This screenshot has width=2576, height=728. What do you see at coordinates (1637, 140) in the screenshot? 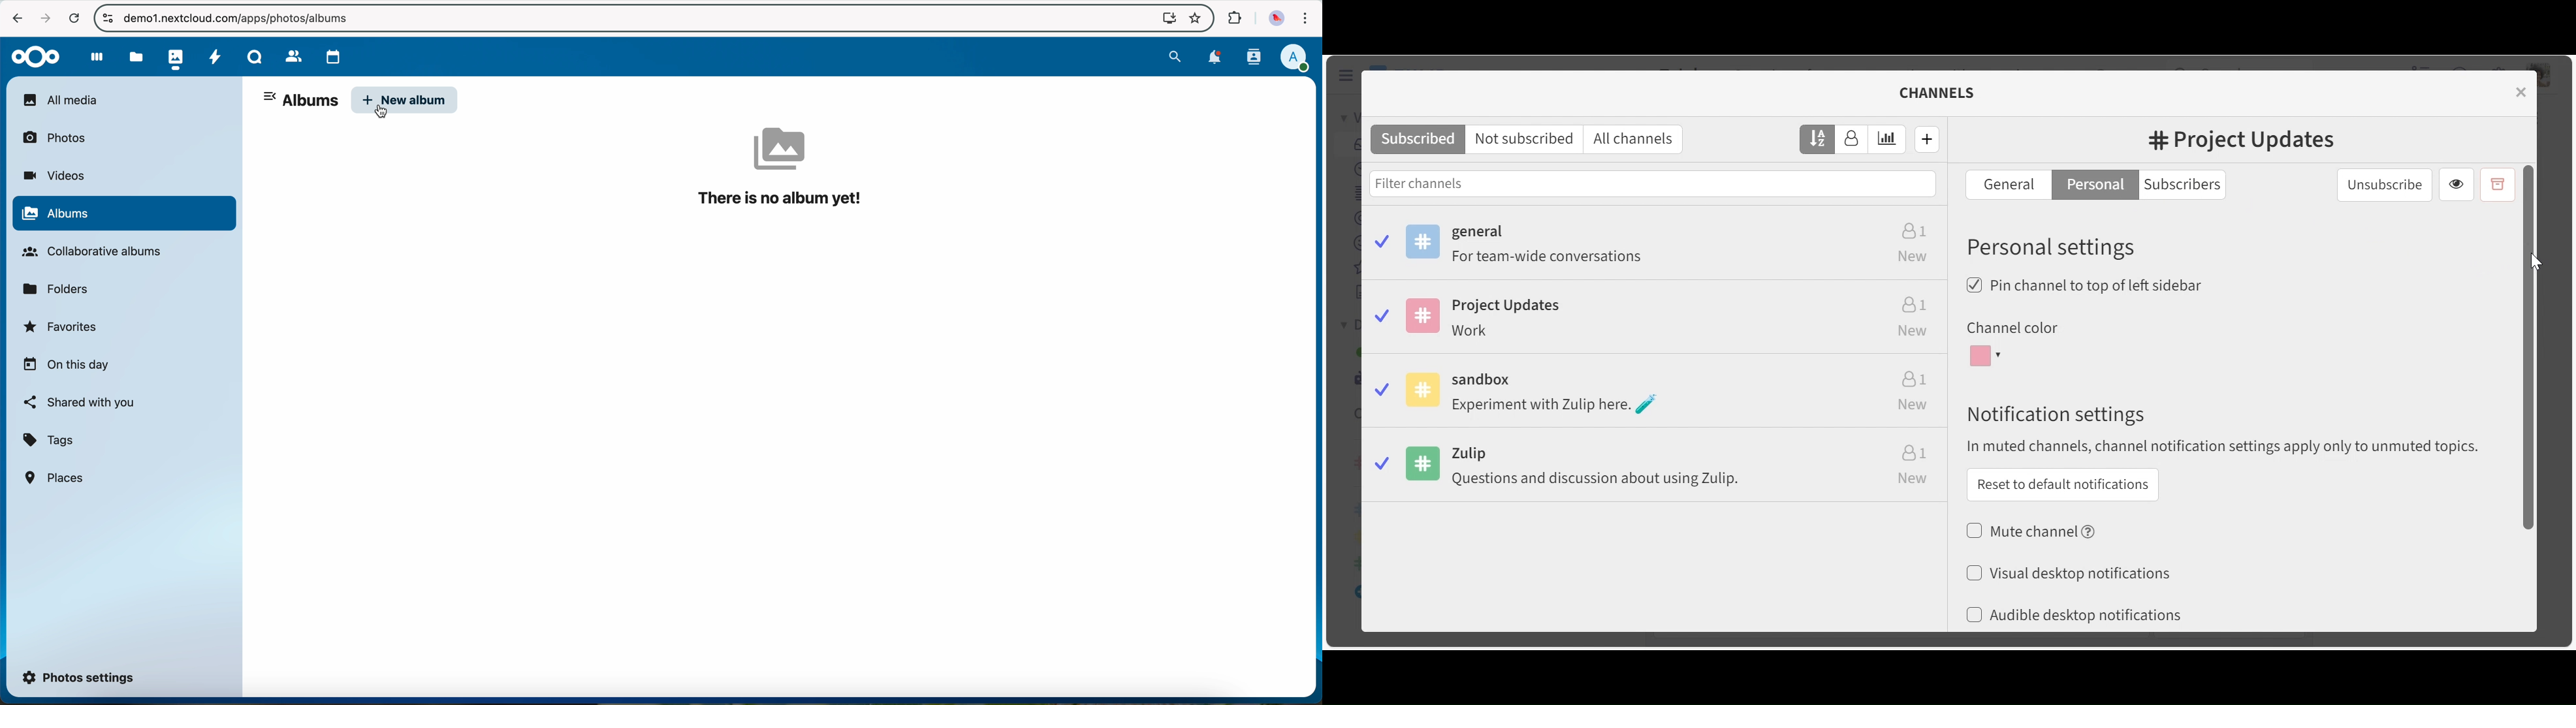
I see `All channels` at bounding box center [1637, 140].